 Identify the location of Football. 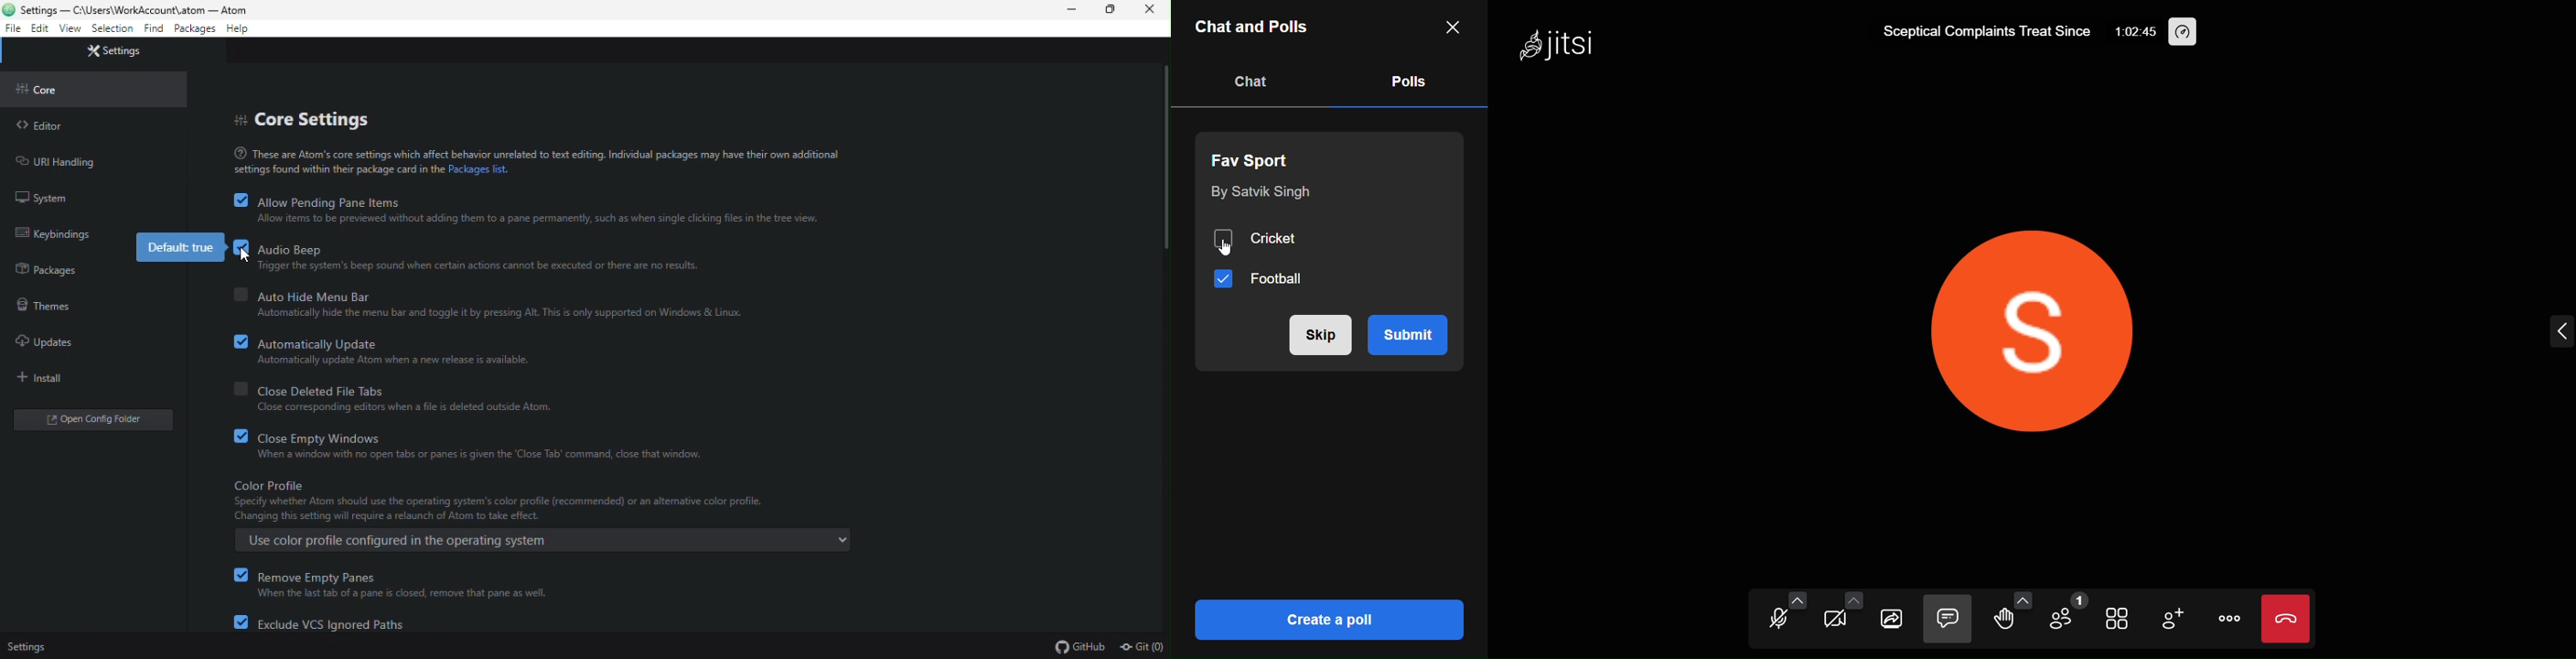
(1262, 280).